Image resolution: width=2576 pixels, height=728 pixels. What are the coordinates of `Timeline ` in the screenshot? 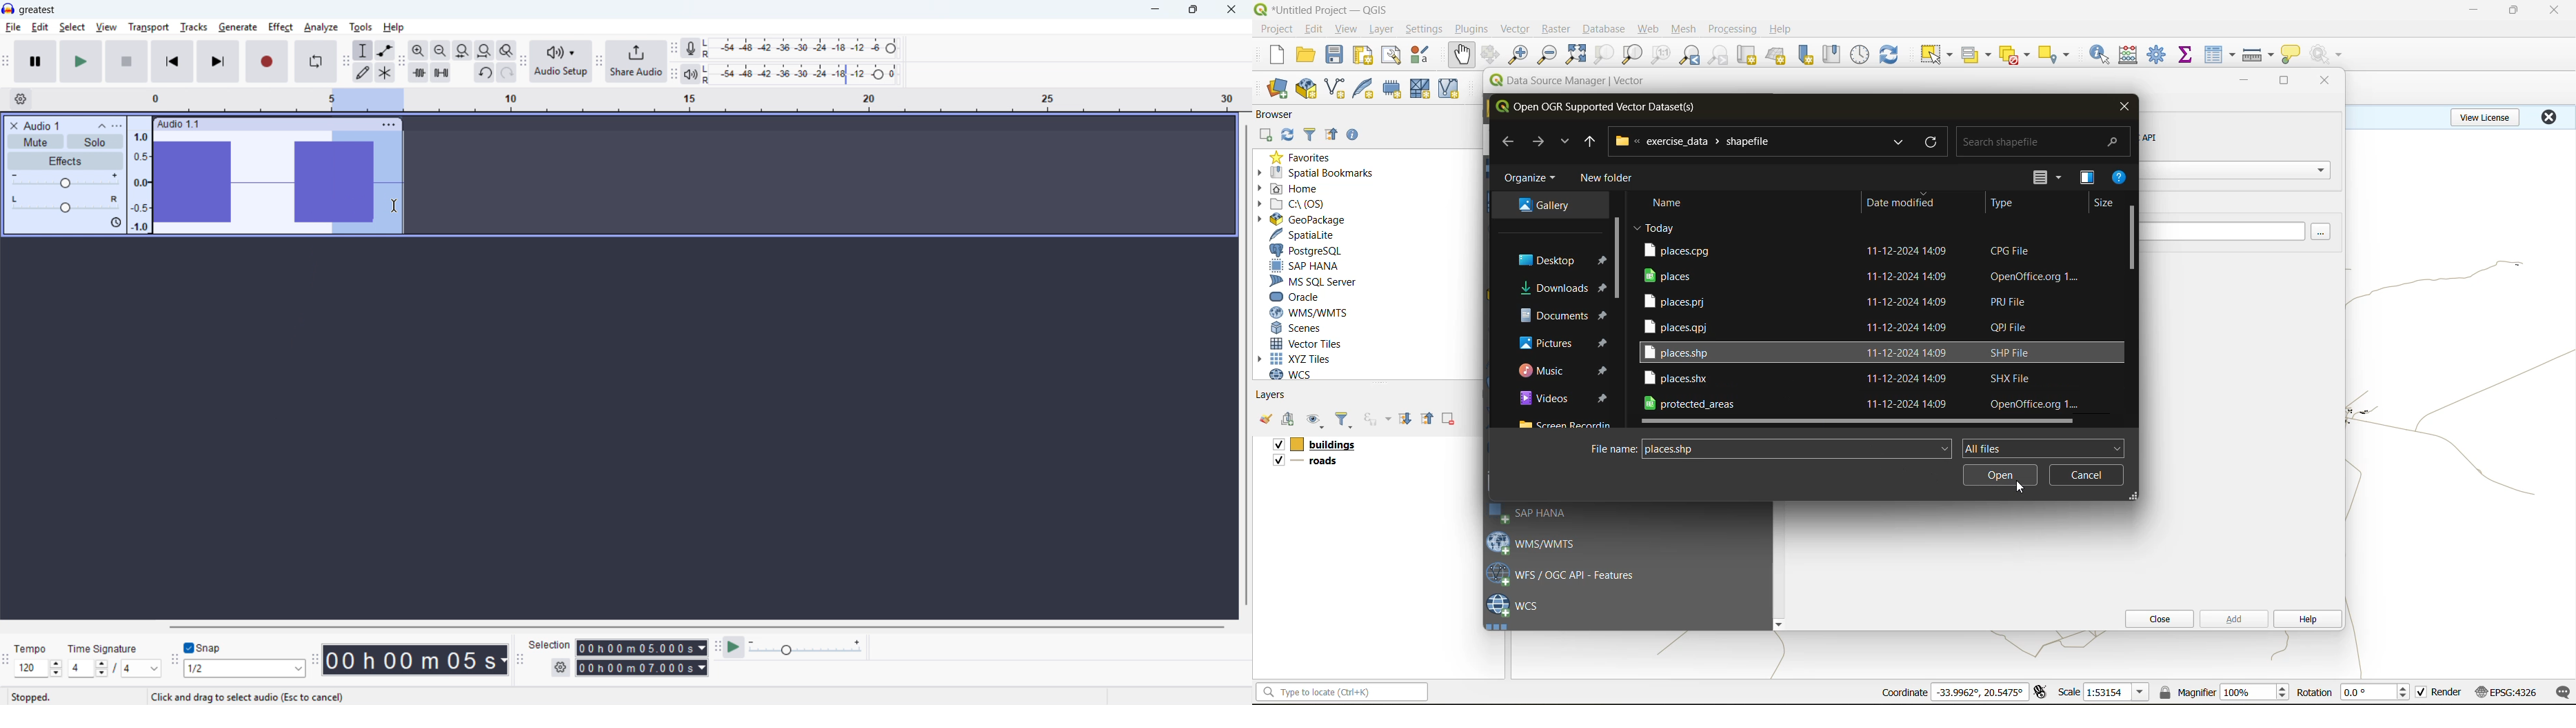 It's located at (695, 101).